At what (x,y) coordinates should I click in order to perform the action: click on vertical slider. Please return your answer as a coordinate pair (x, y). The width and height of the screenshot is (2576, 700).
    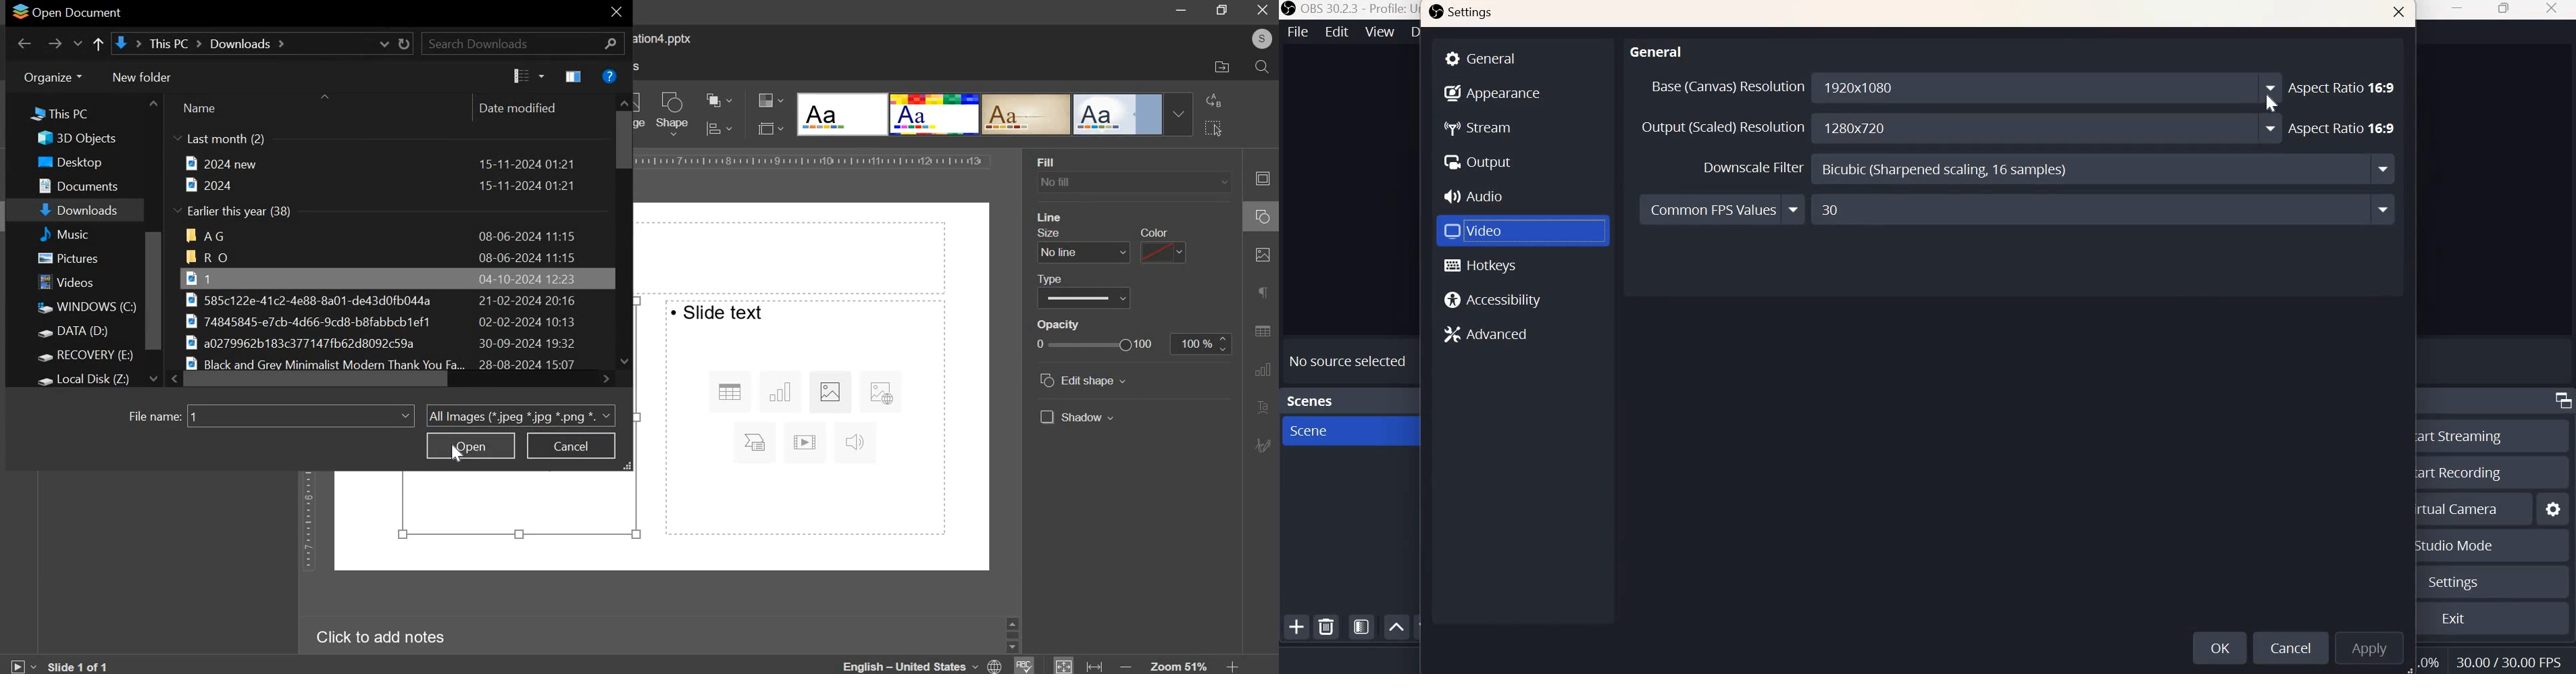
    Looking at the image, I should click on (621, 229).